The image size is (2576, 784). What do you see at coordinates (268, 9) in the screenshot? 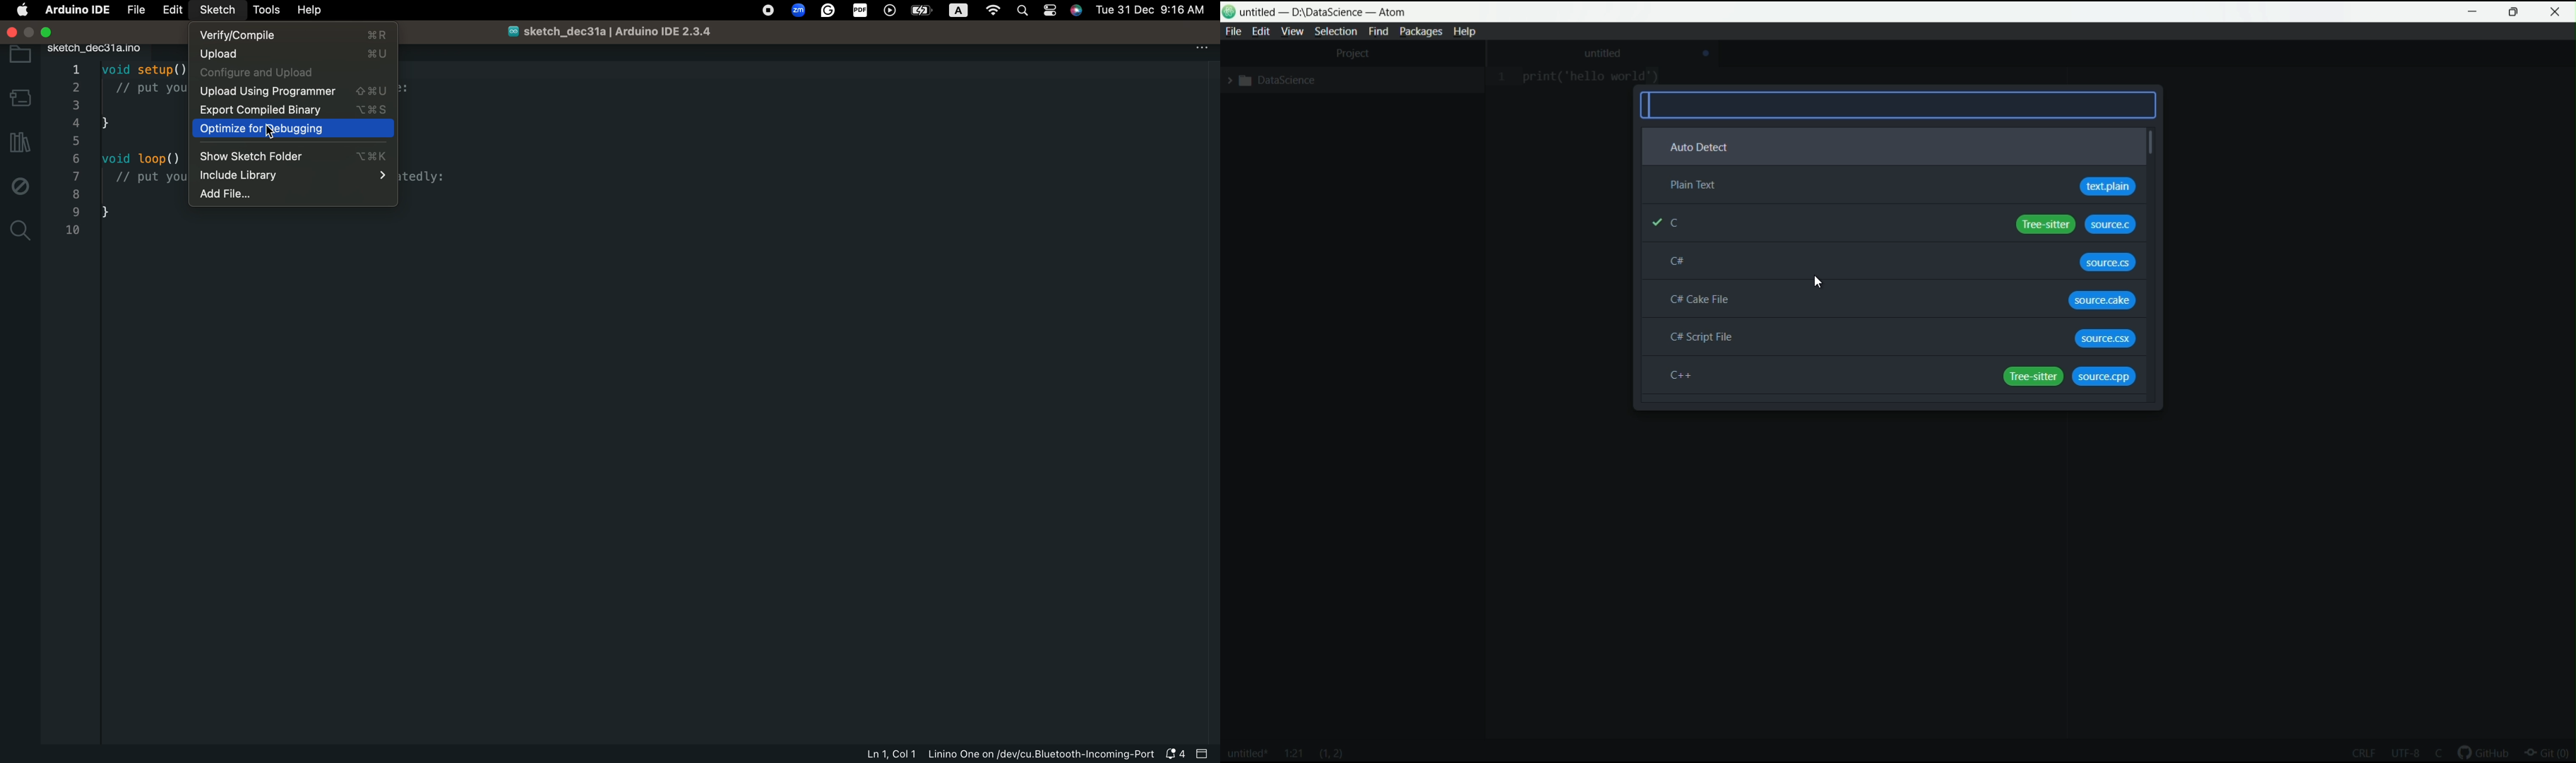
I see `tools` at bounding box center [268, 9].